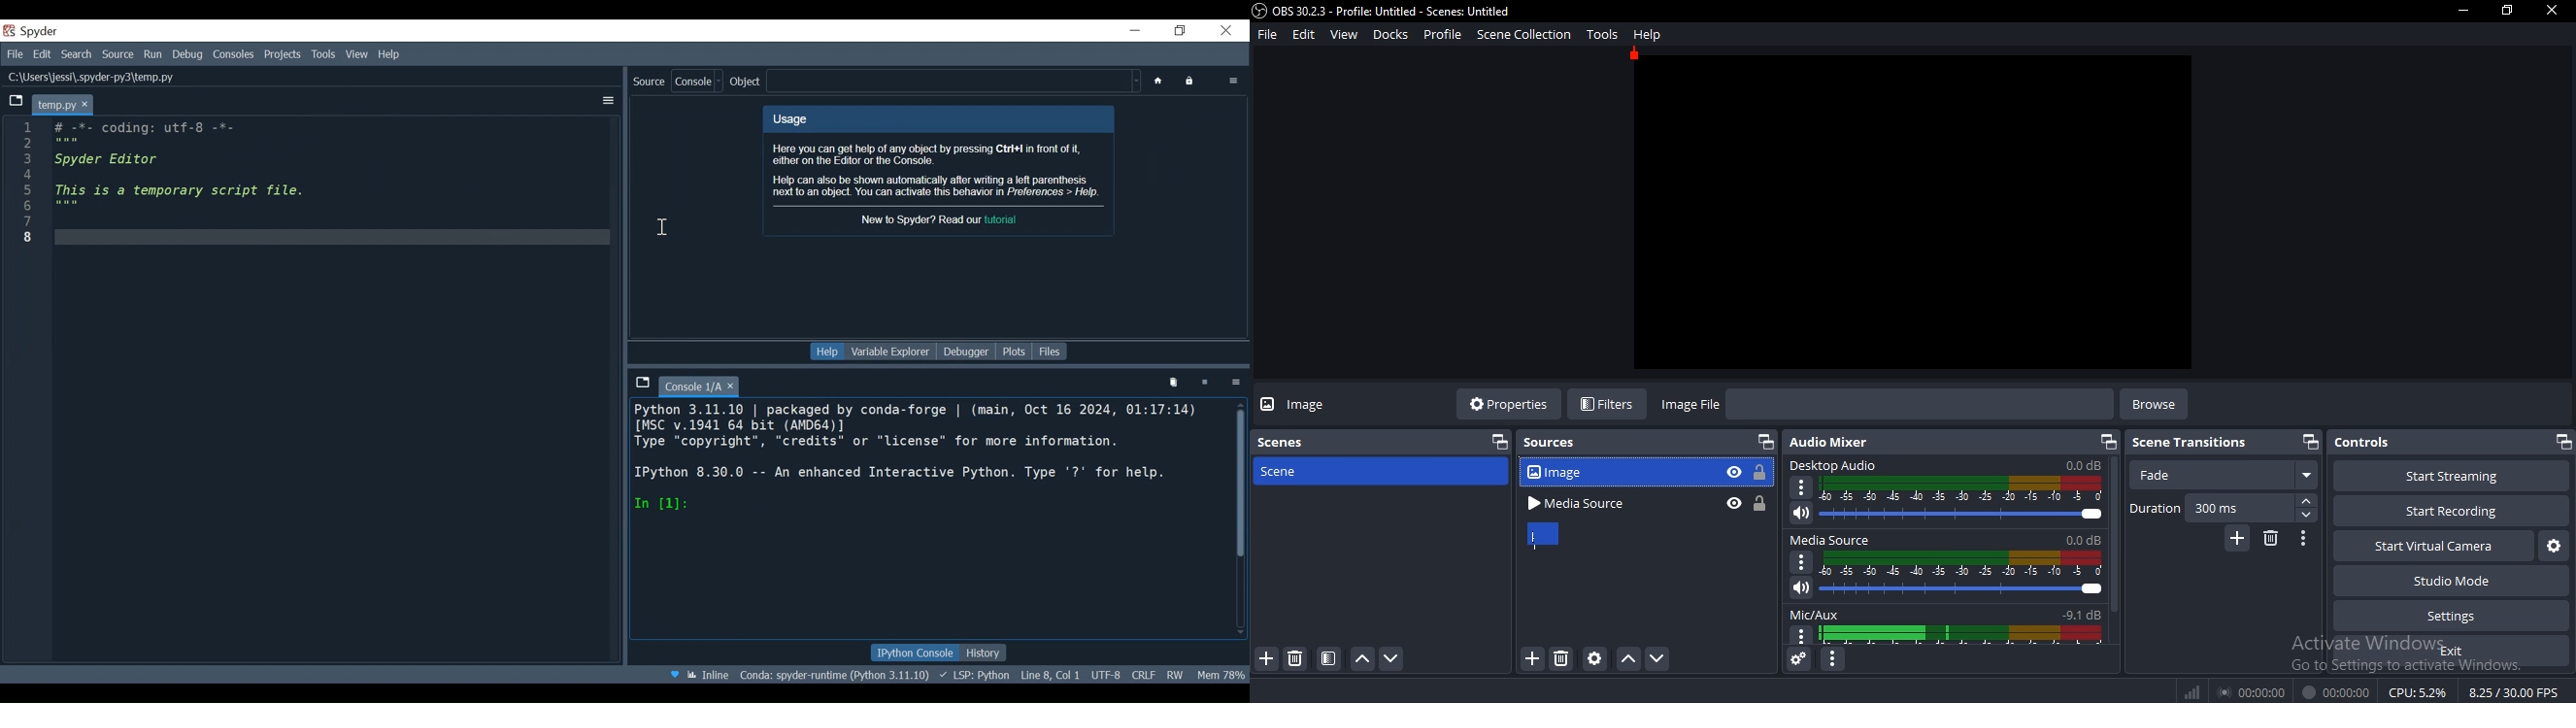 This screenshot has width=2576, height=728. Describe the element at coordinates (929, 517) in the screenshot. I see `Python 3.11.10 | packaged by conda-forge | (main, Oct 16 2024, 01:17:14) [MSC v.1941 64 bit (AMD64)] Type "copyright", "credits" or "license" for more information.  IPython 8.30.0 -- An enhanced Interactive Python. Type '?' for help.` at that location.